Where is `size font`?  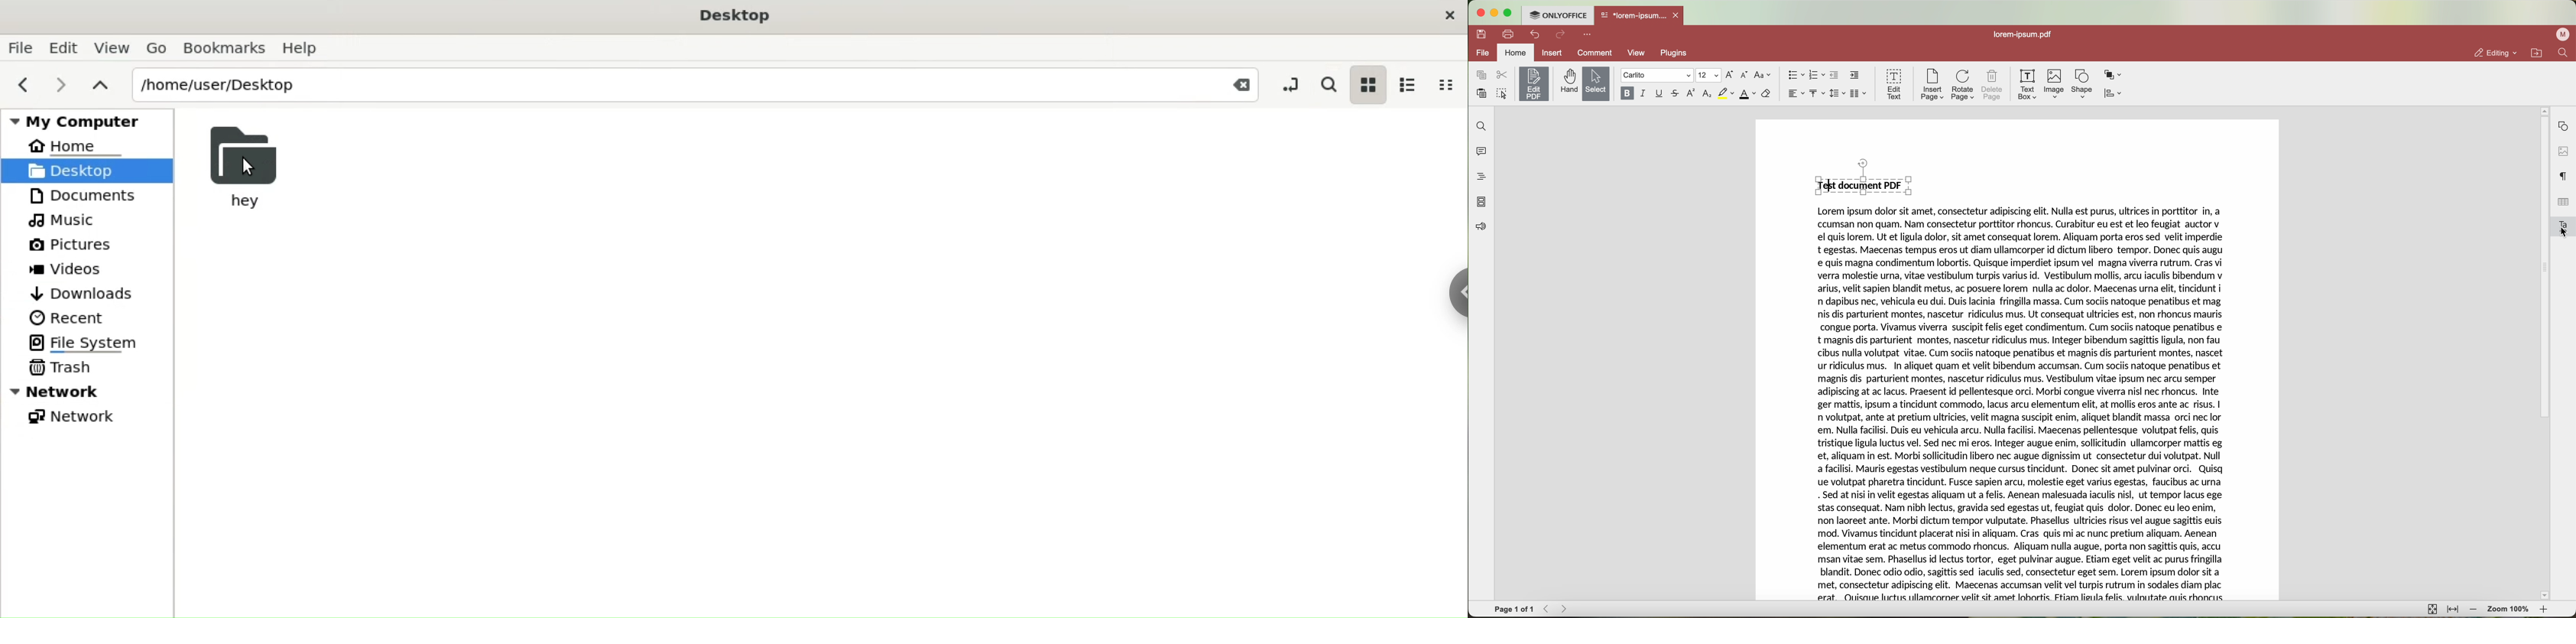
size font is located at coordinates (1707, 75).